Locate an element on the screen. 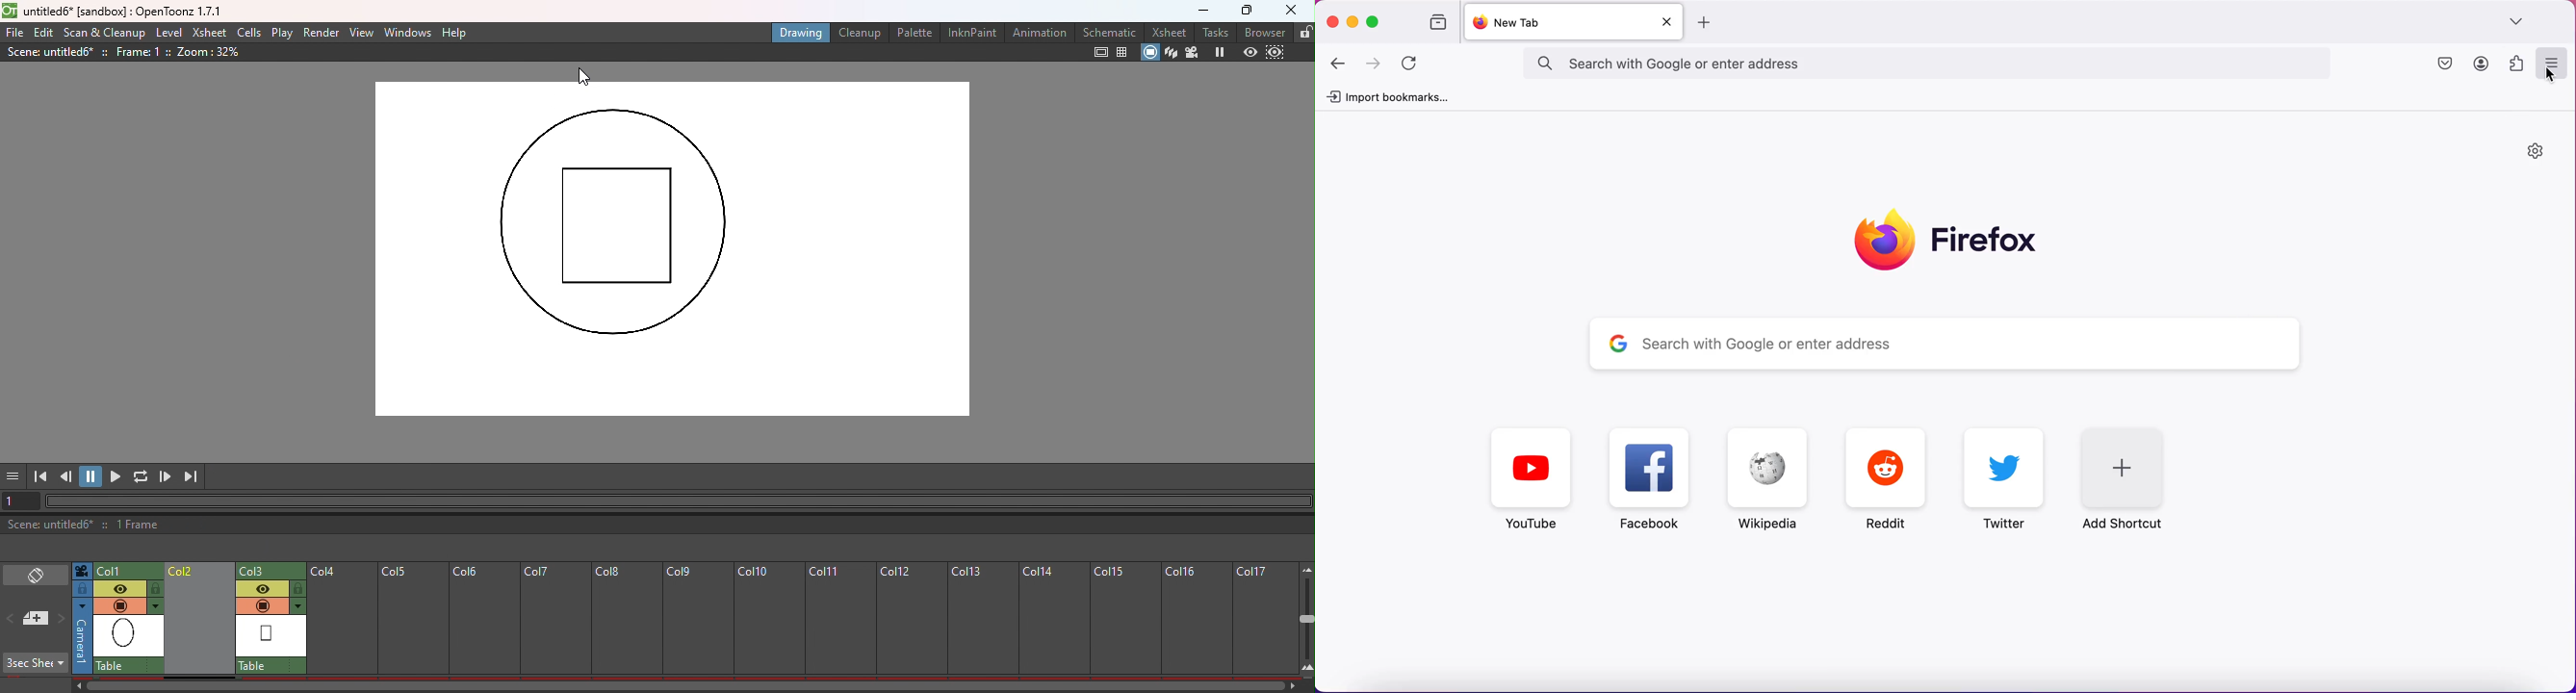  Camera stand view is located at coordinates (1148, 52).